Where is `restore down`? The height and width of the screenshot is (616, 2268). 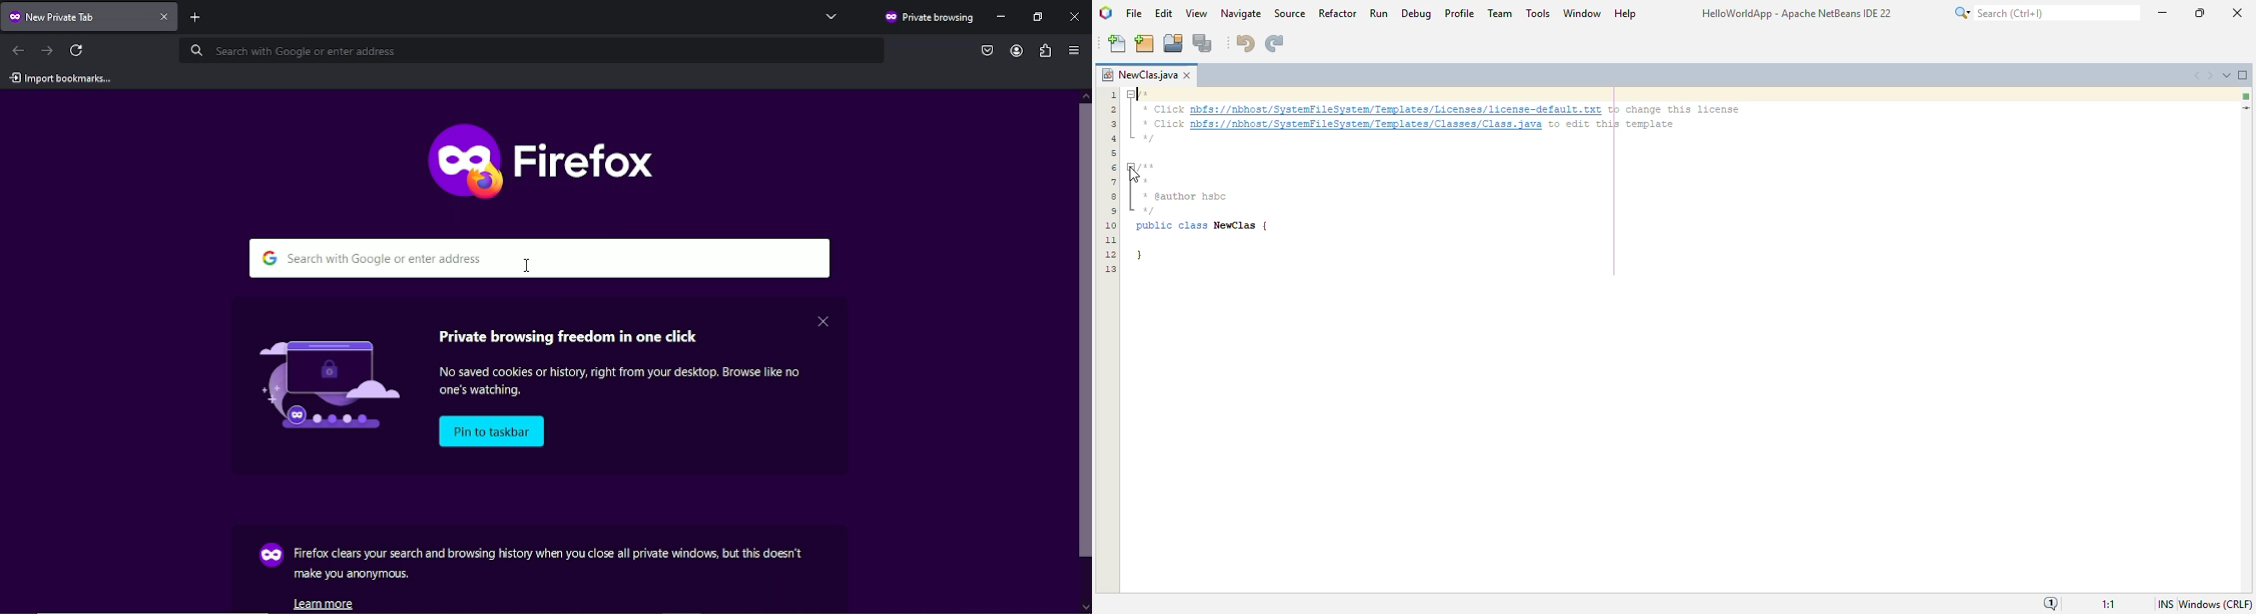
restore down is located at coordinates (1039, 17).